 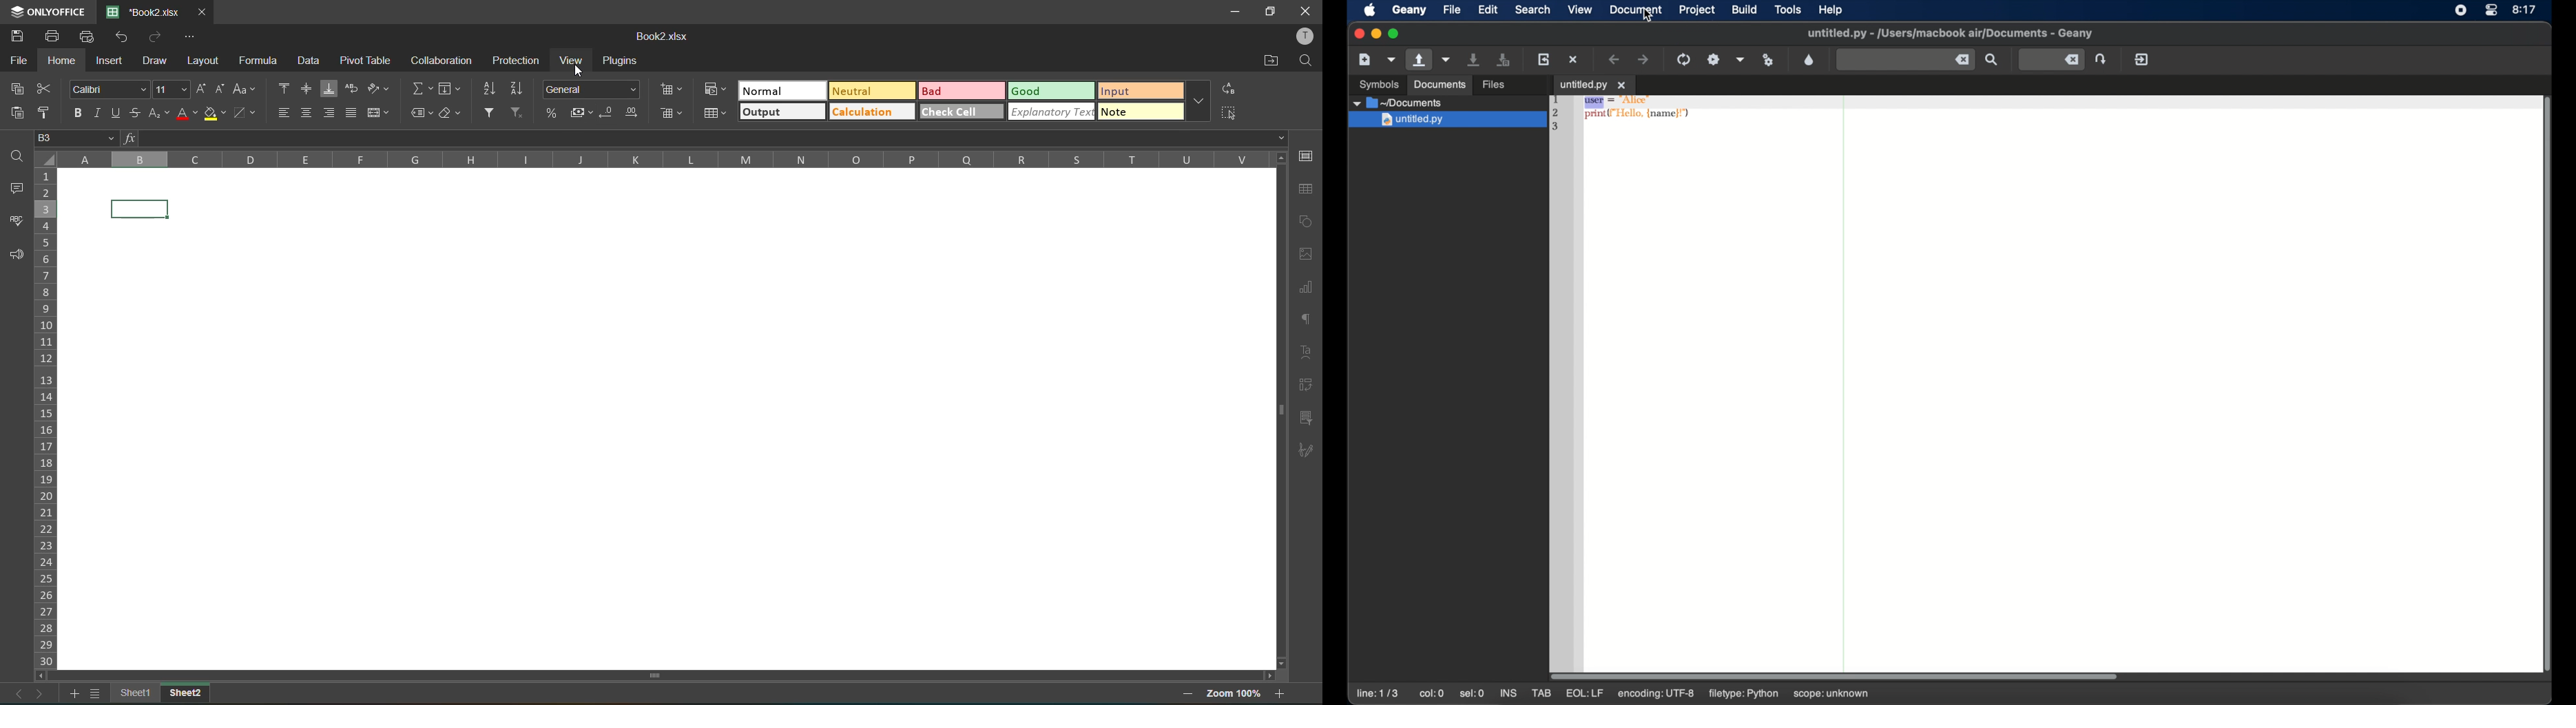 I want to click on quick print, so click(x=90, y=39).